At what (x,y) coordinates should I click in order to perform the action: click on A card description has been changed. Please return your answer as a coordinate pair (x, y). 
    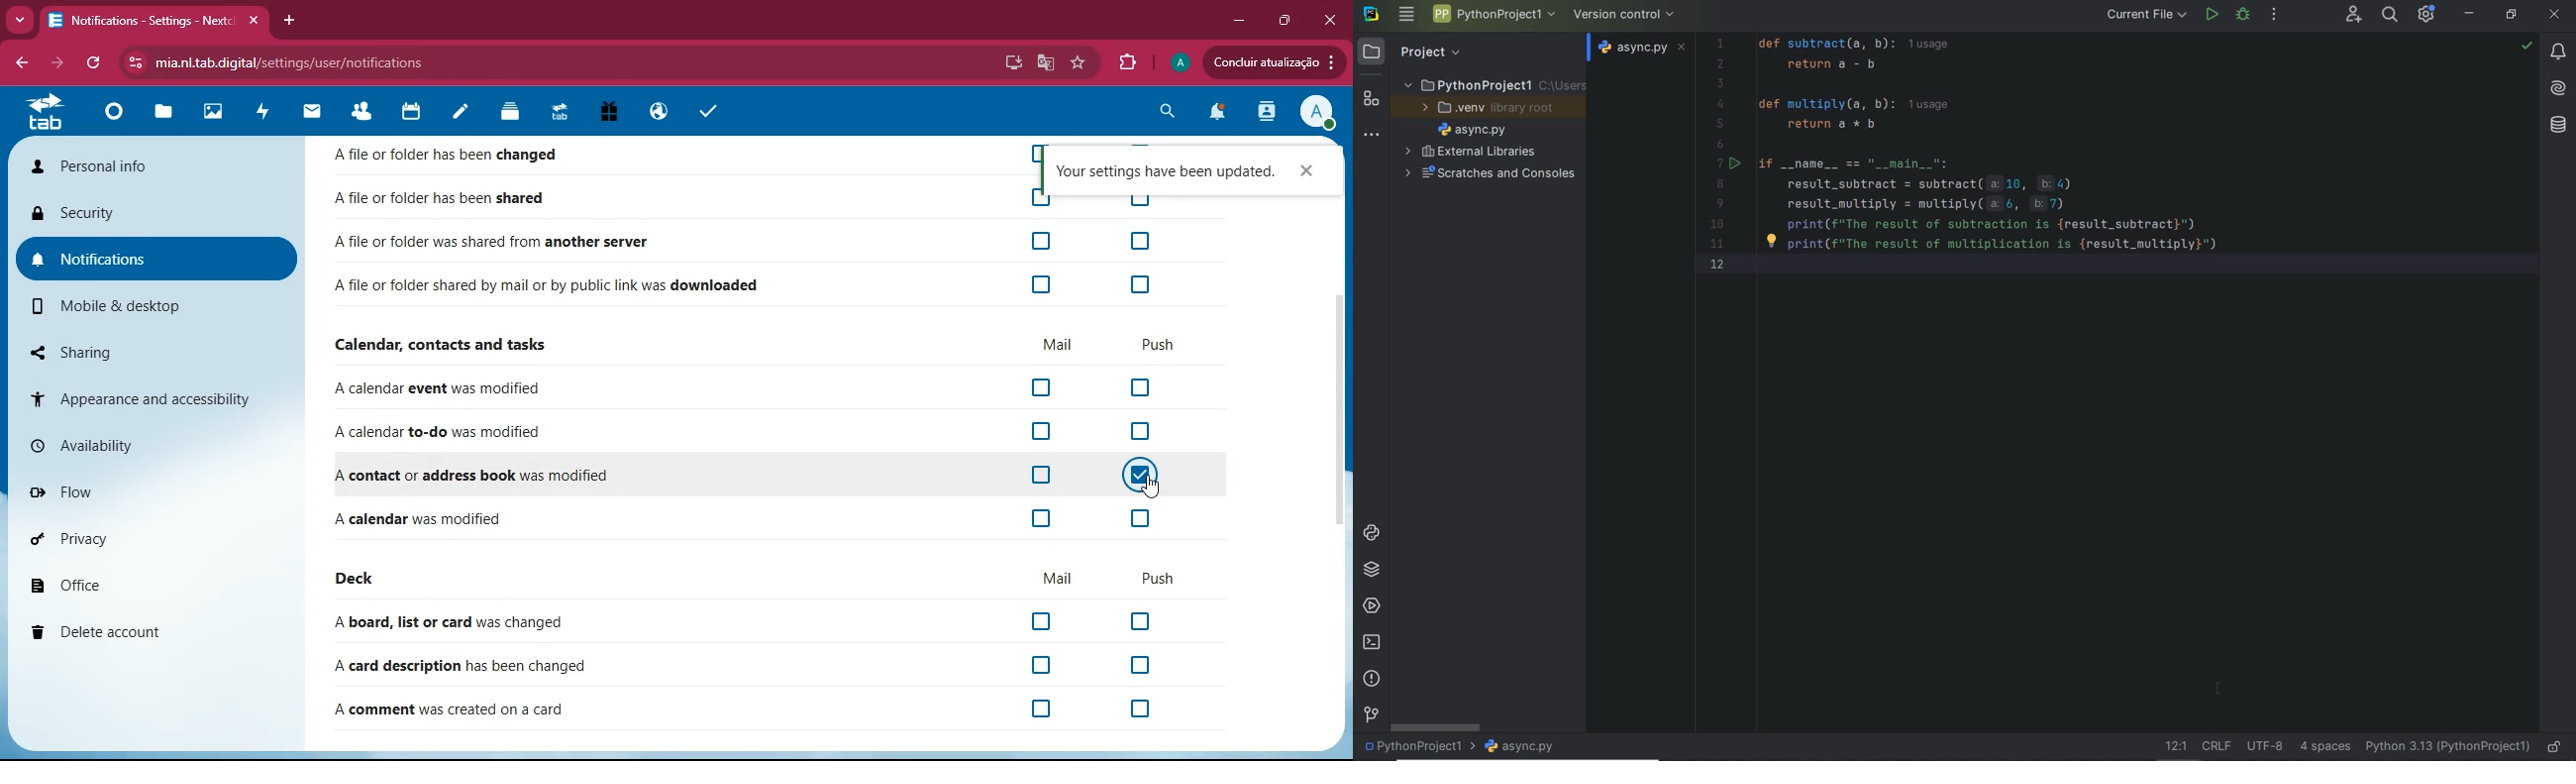
    Looking at the image, I should click on (463, 665).